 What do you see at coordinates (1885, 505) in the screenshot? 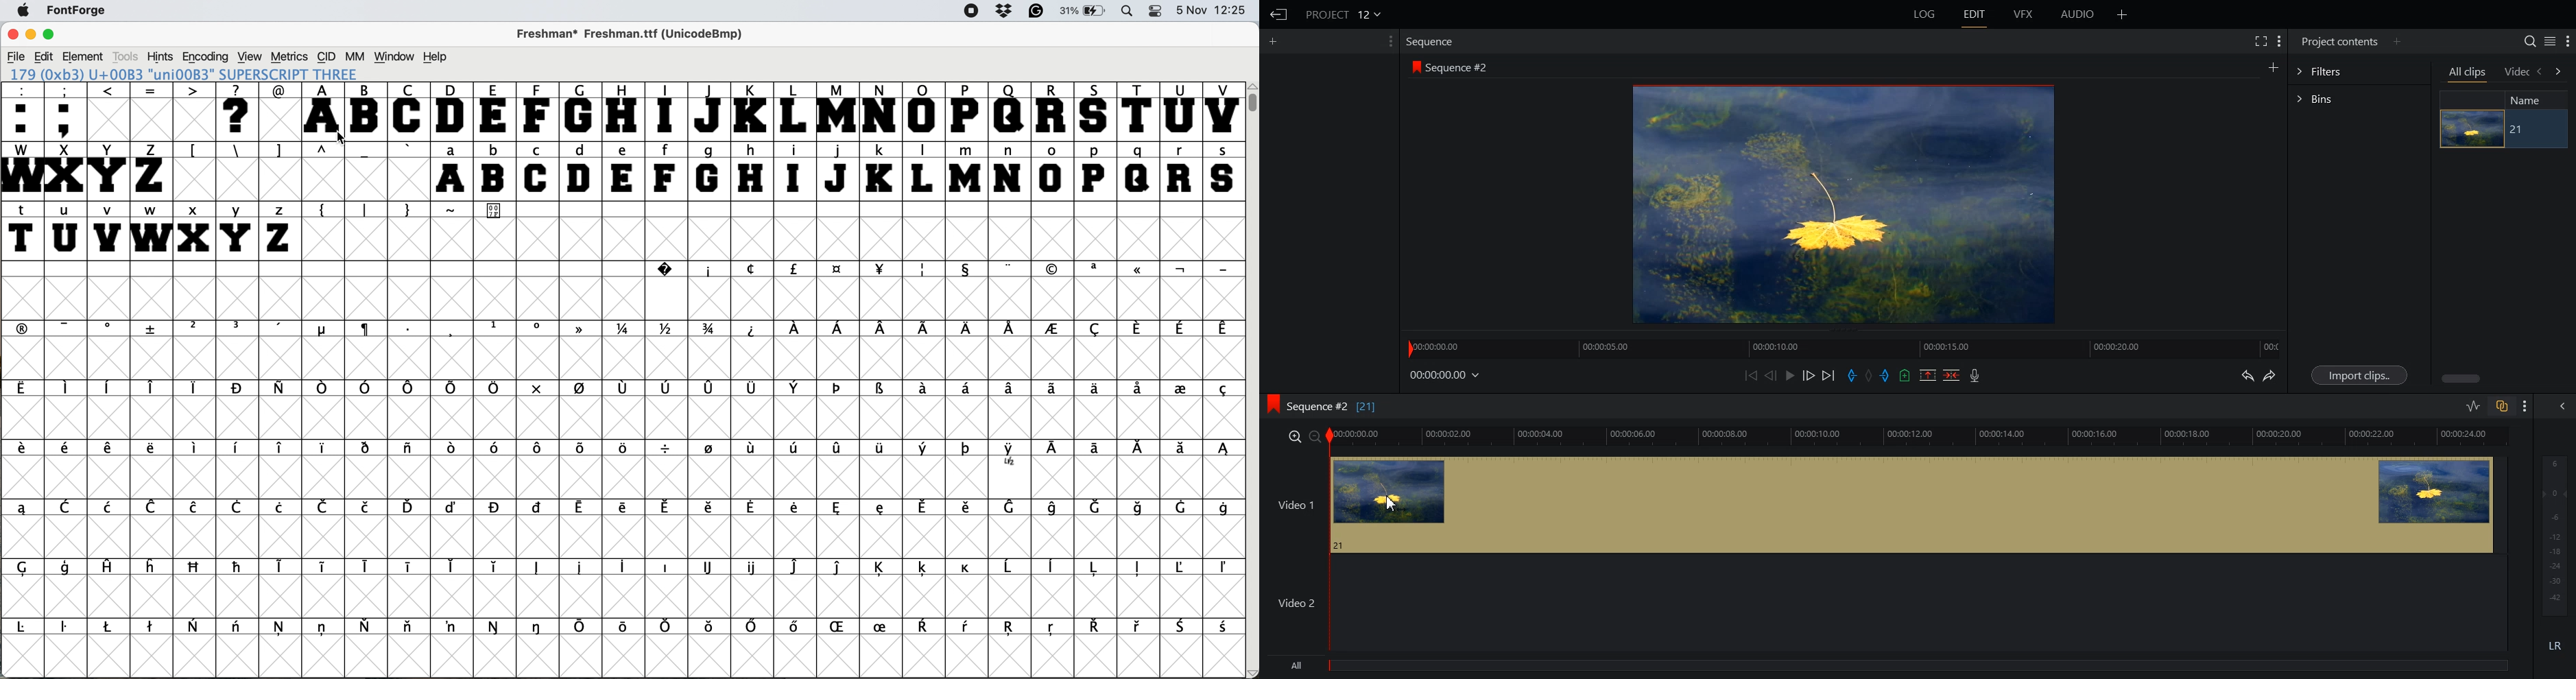
I see `Video 1` at bounding box center [1885, 505].